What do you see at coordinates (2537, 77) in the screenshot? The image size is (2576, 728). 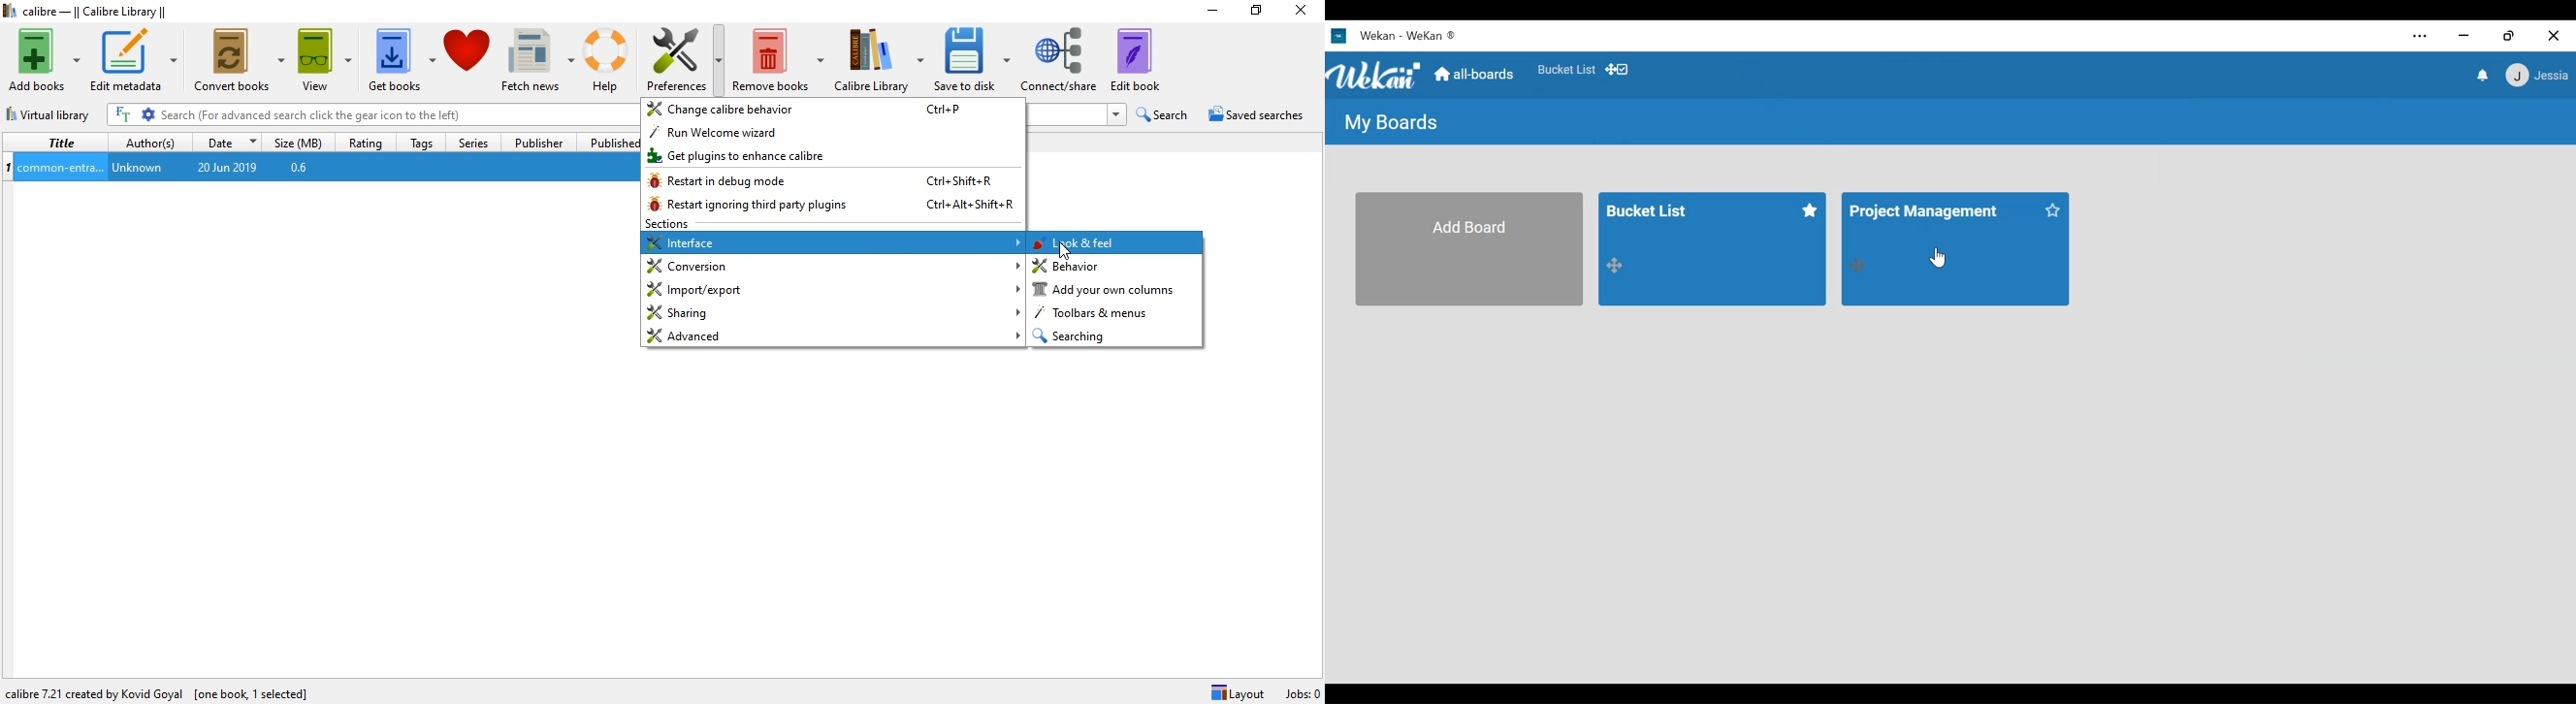 I see `member settings` at bounding box center [2537, 77].